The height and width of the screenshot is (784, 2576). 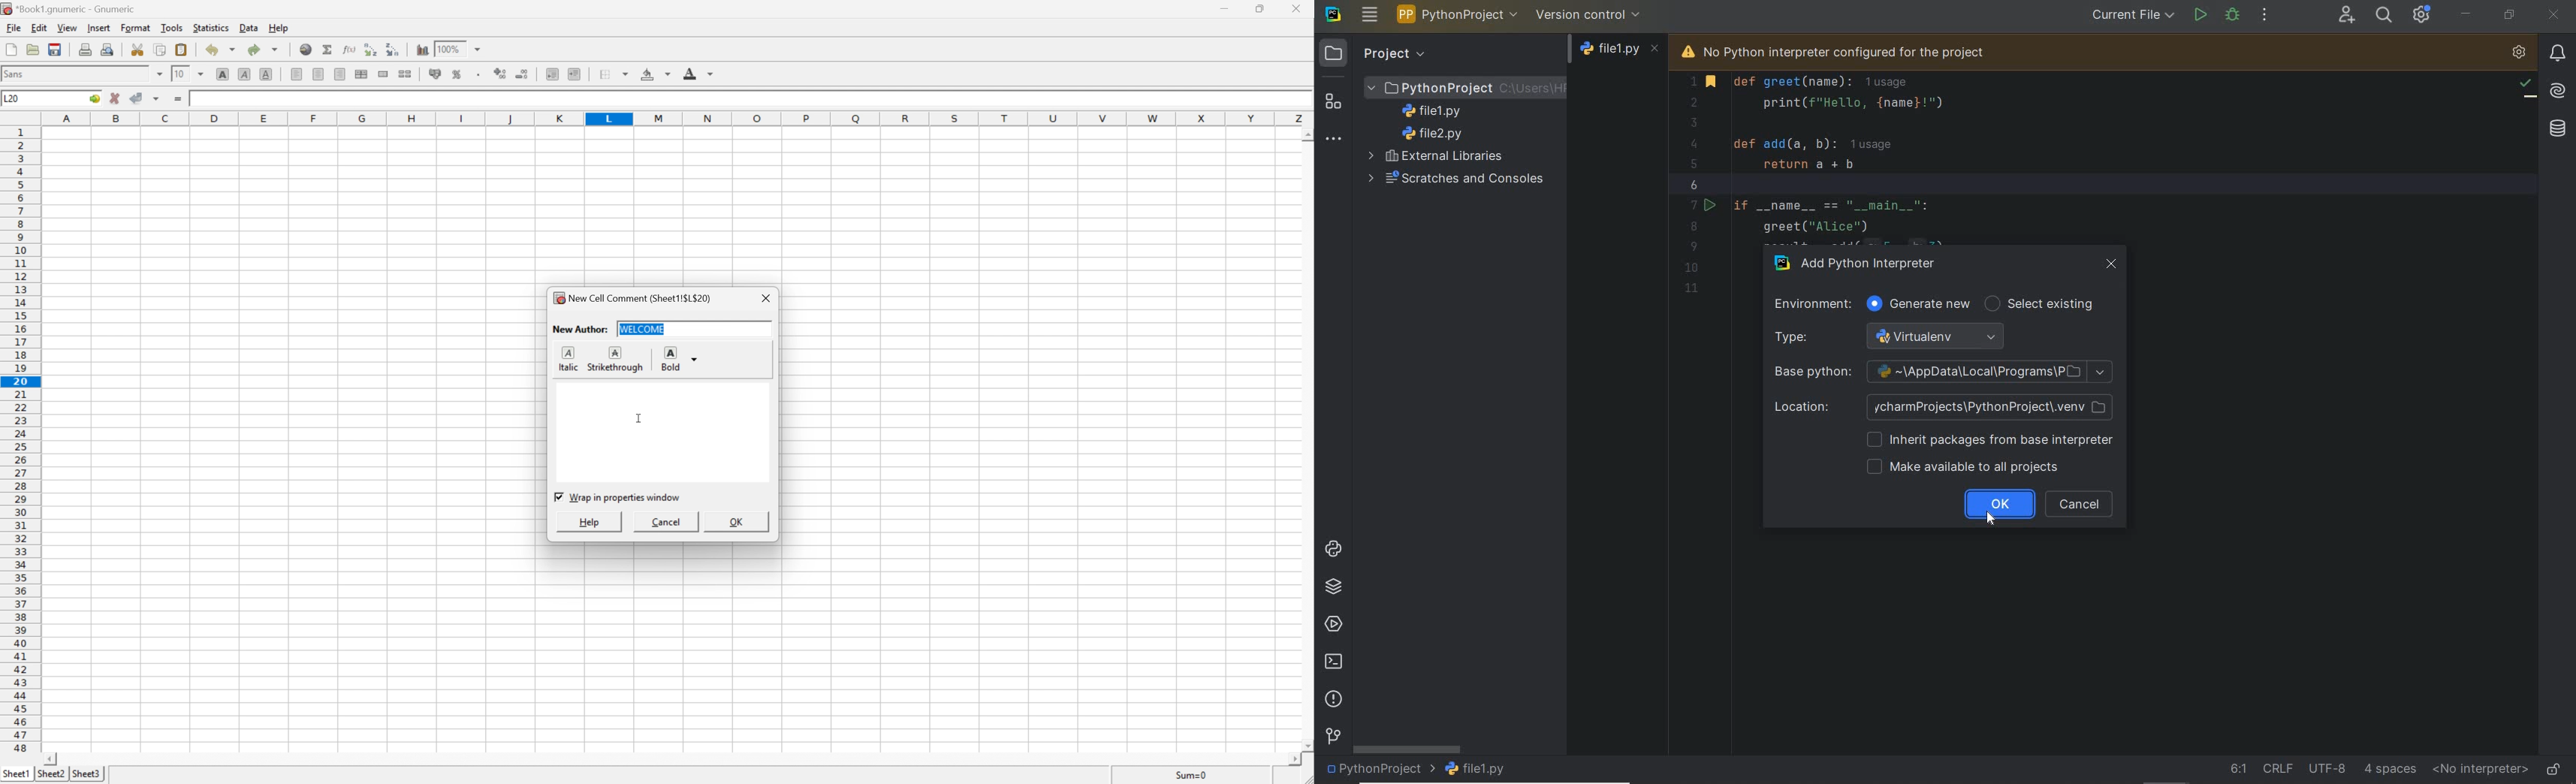 I want to click on Drop Down, so click(x=478, y=48).